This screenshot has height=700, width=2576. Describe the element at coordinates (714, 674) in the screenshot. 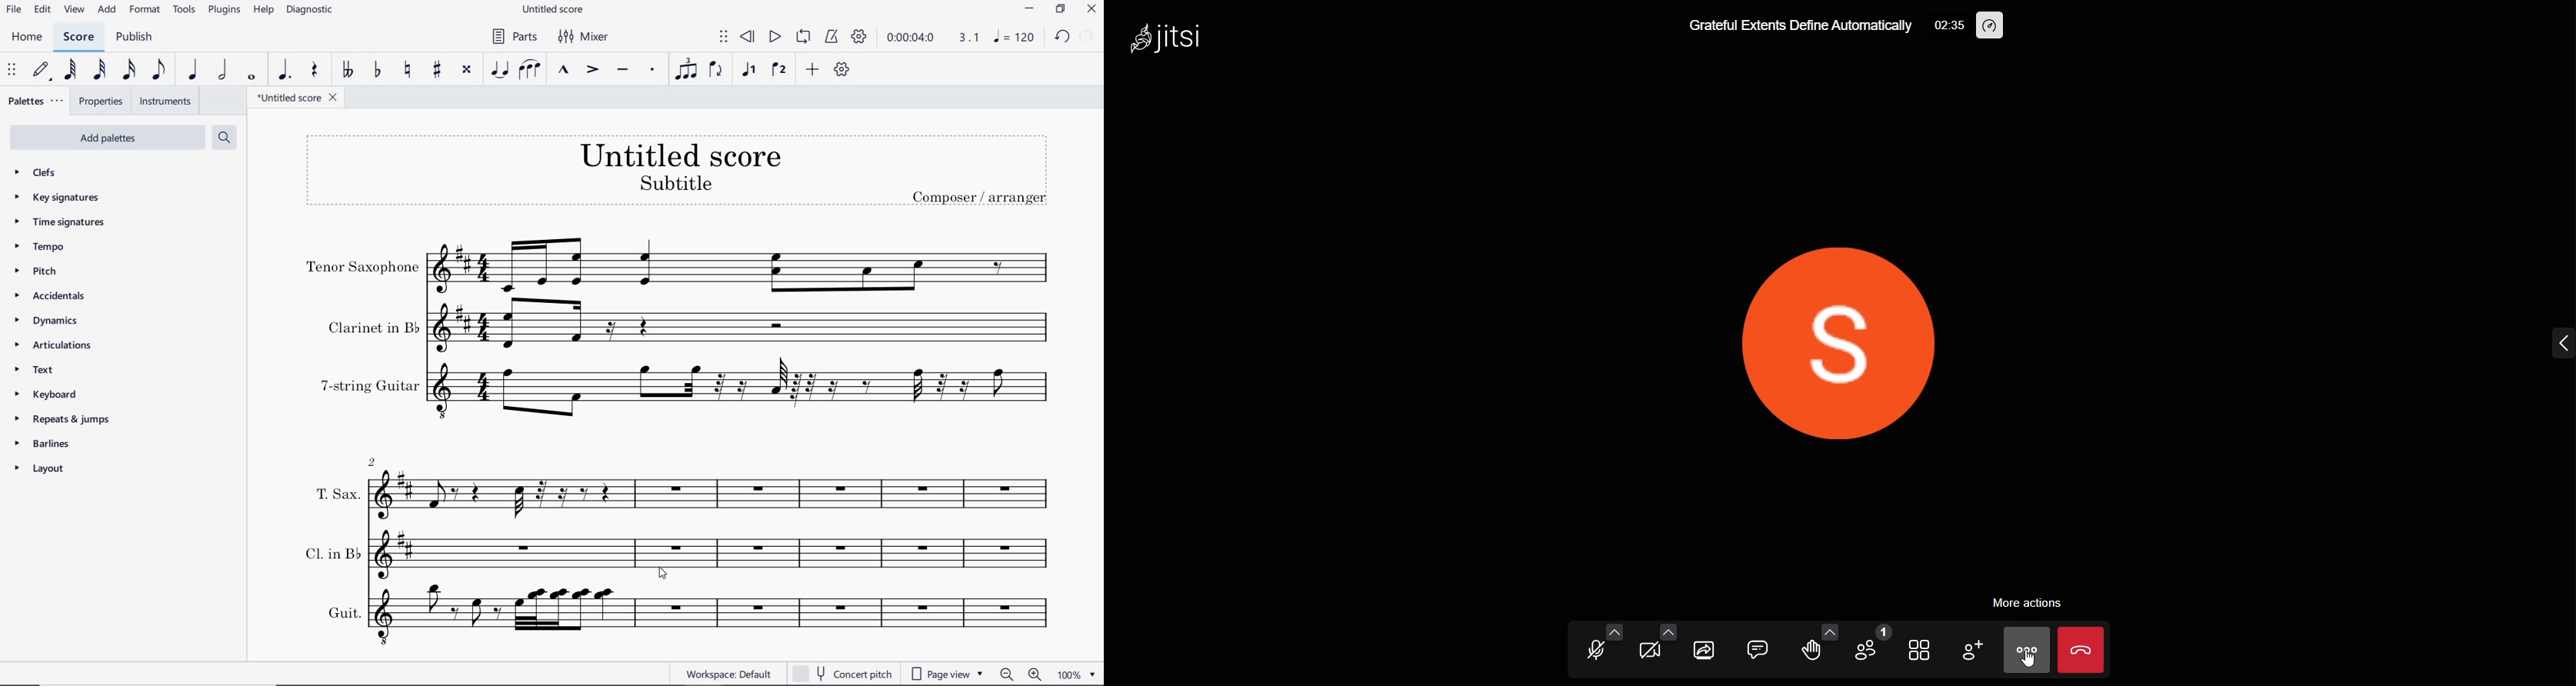

I see `WORKSPACE: DEFAULT` at that location.